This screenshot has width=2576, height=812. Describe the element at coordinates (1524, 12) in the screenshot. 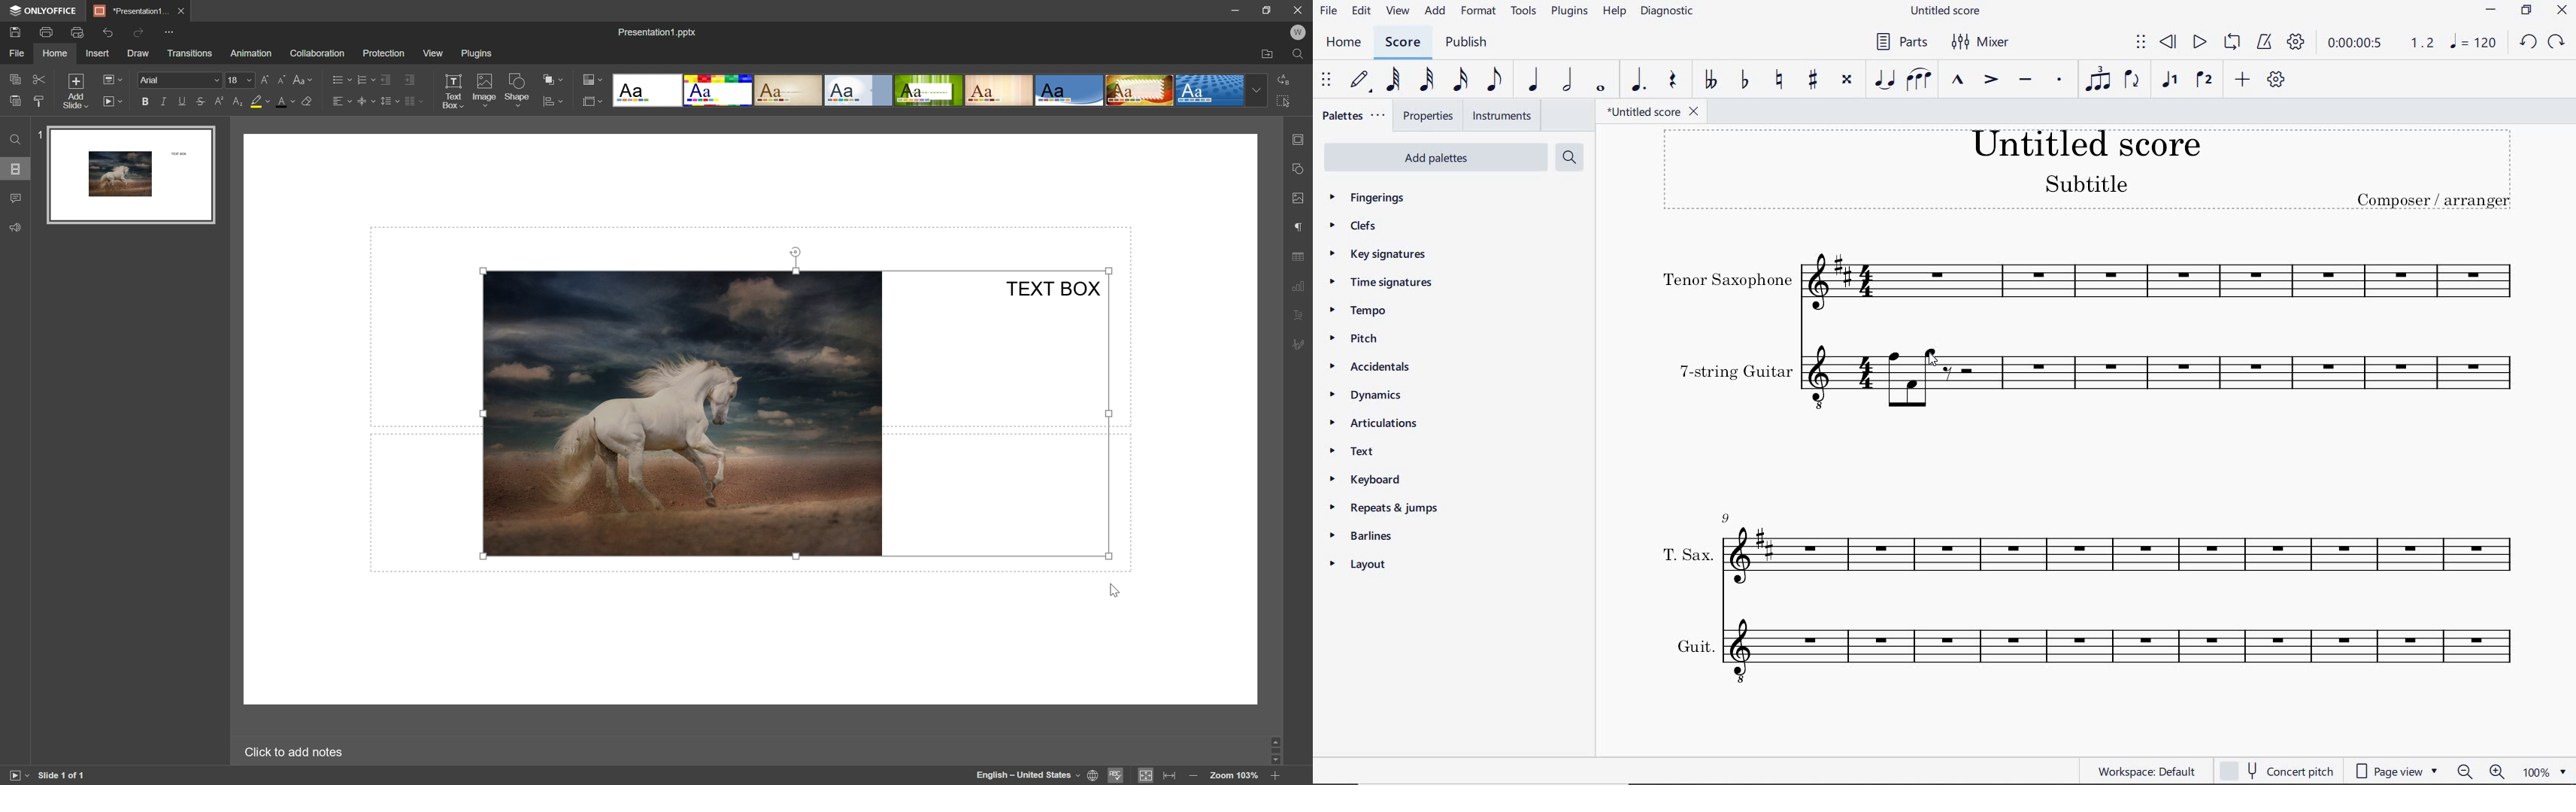

I see `TOOLS` at that location.